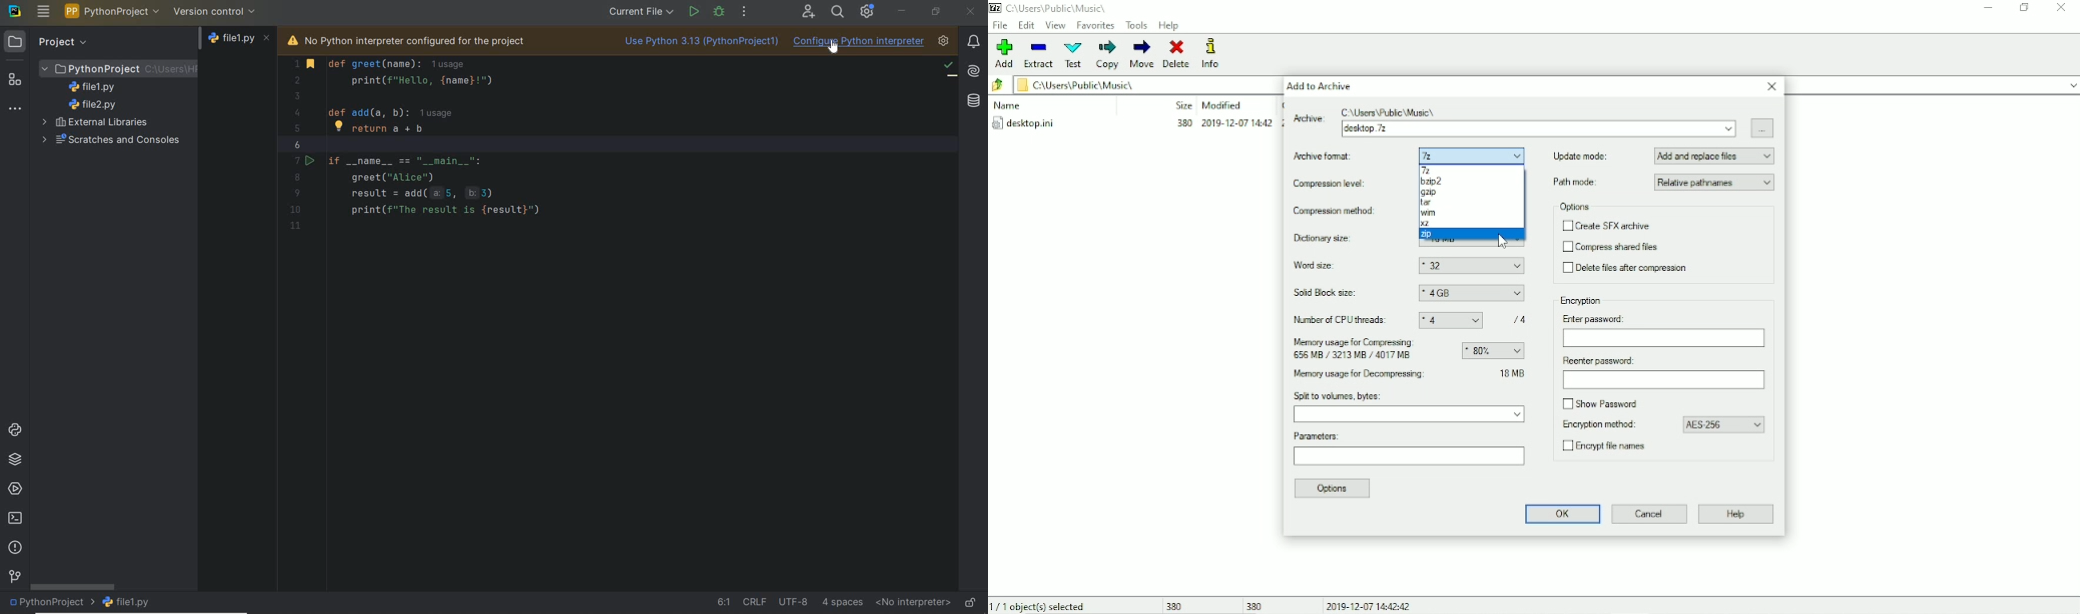 This screenshot has height=616, width=2100. I want to click on file name, so click(129, 602).